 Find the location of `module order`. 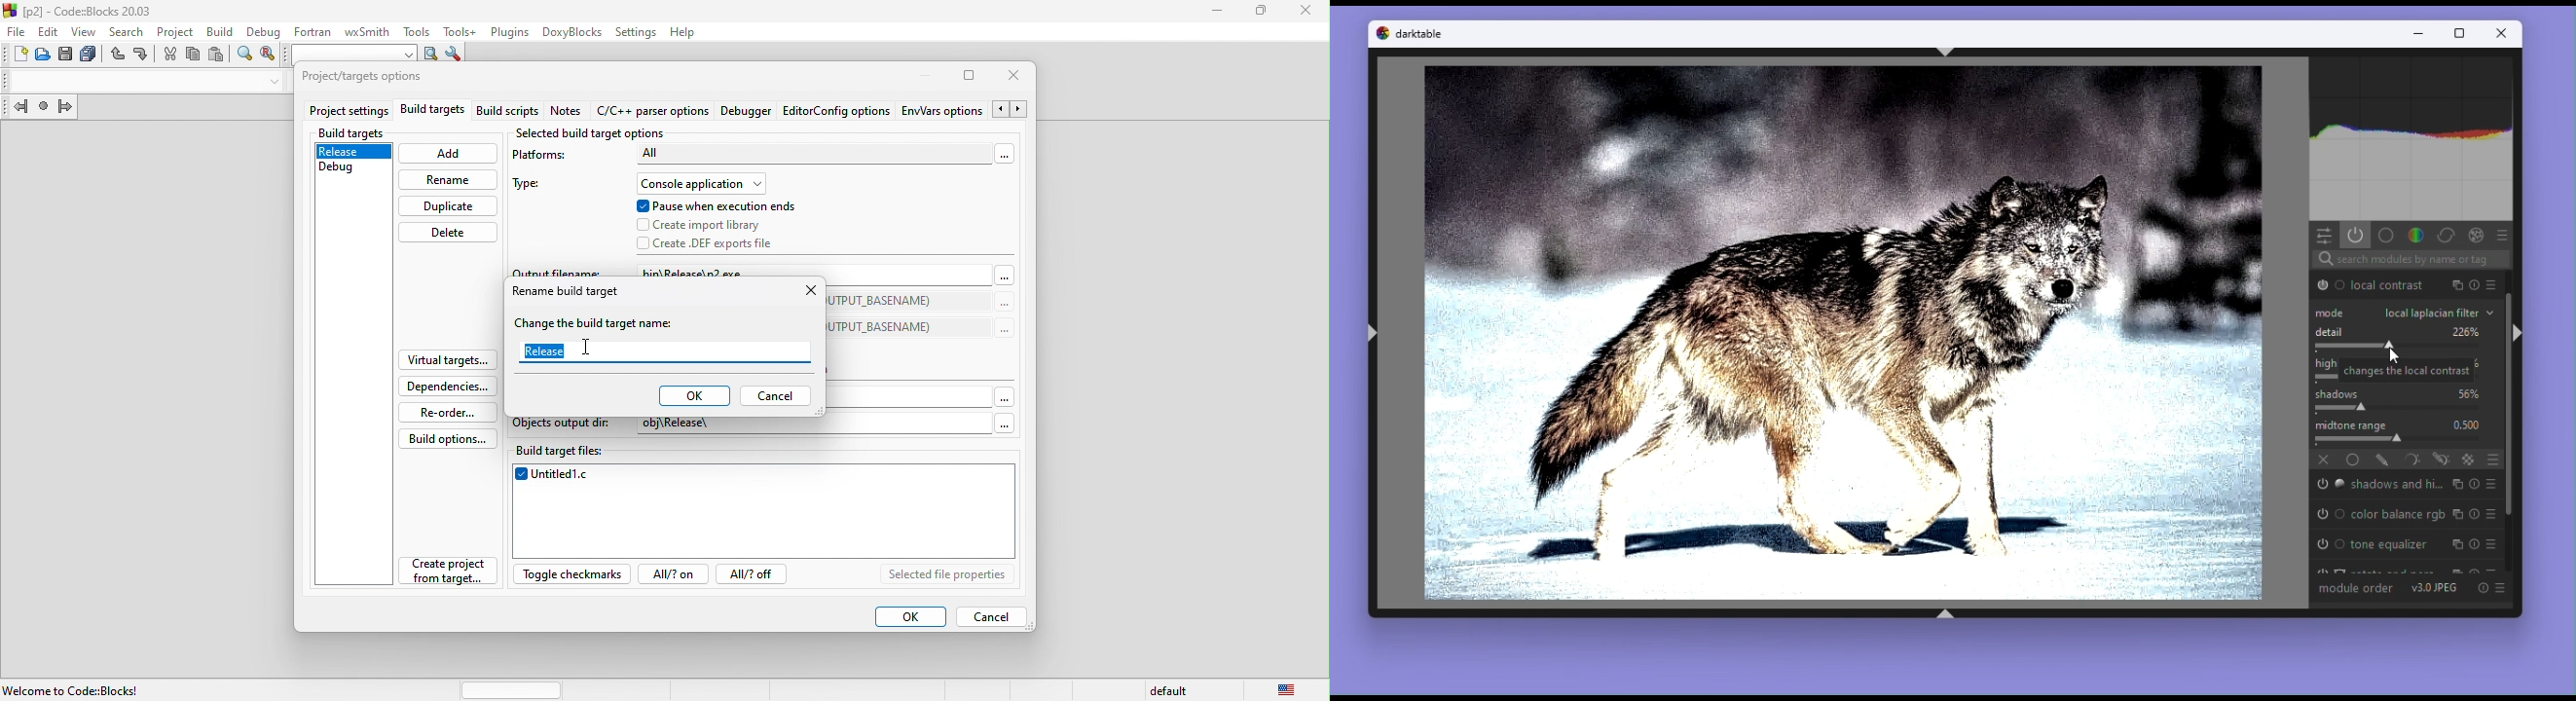

module order is located at coordinates (2355, 587).